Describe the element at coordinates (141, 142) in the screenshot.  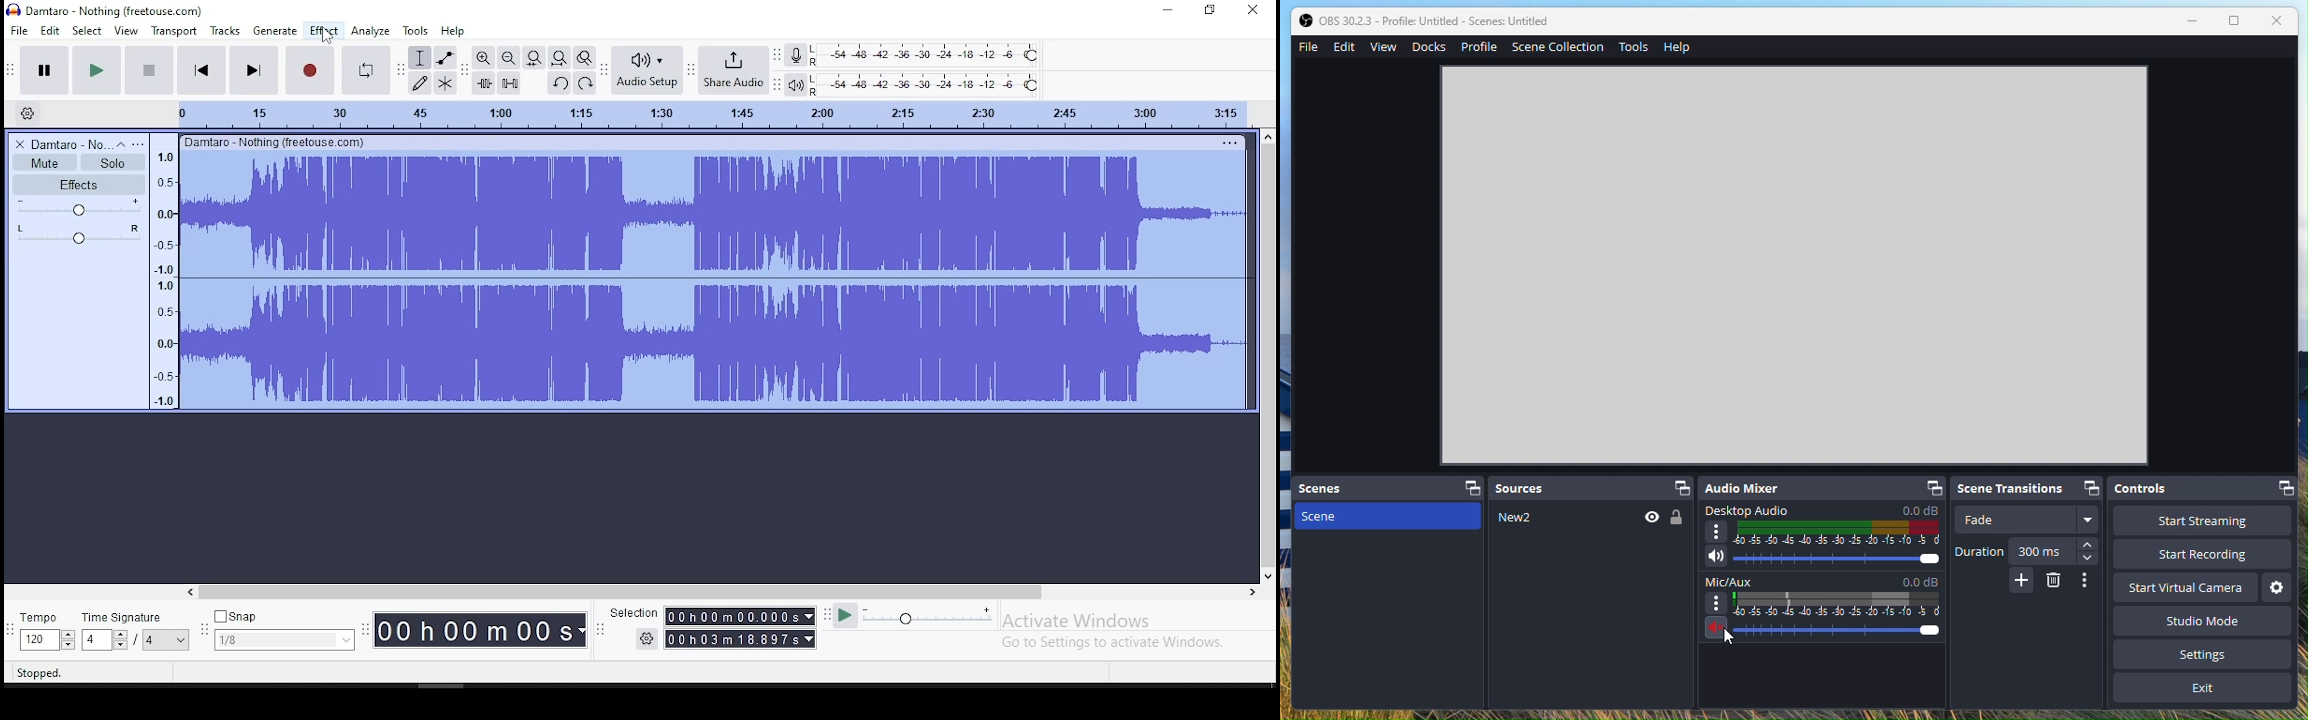
I see `open menu` at that location.